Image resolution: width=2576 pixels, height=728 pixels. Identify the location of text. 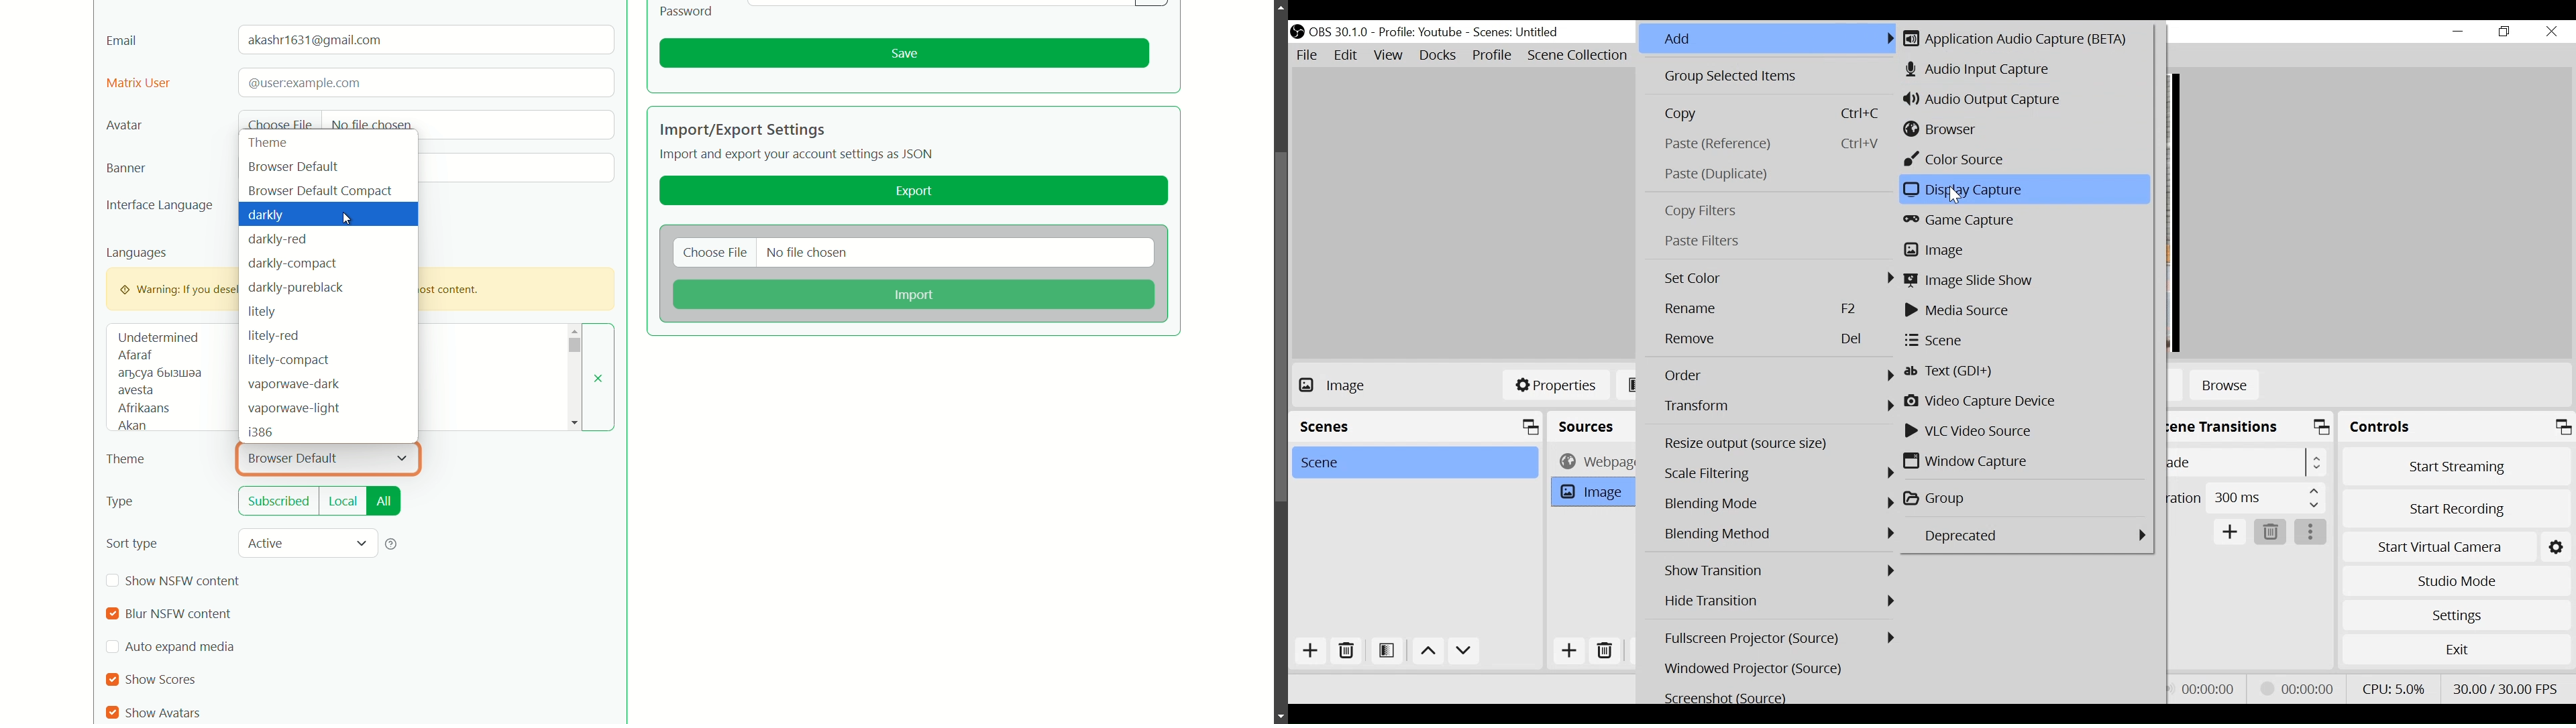
(303, 82).